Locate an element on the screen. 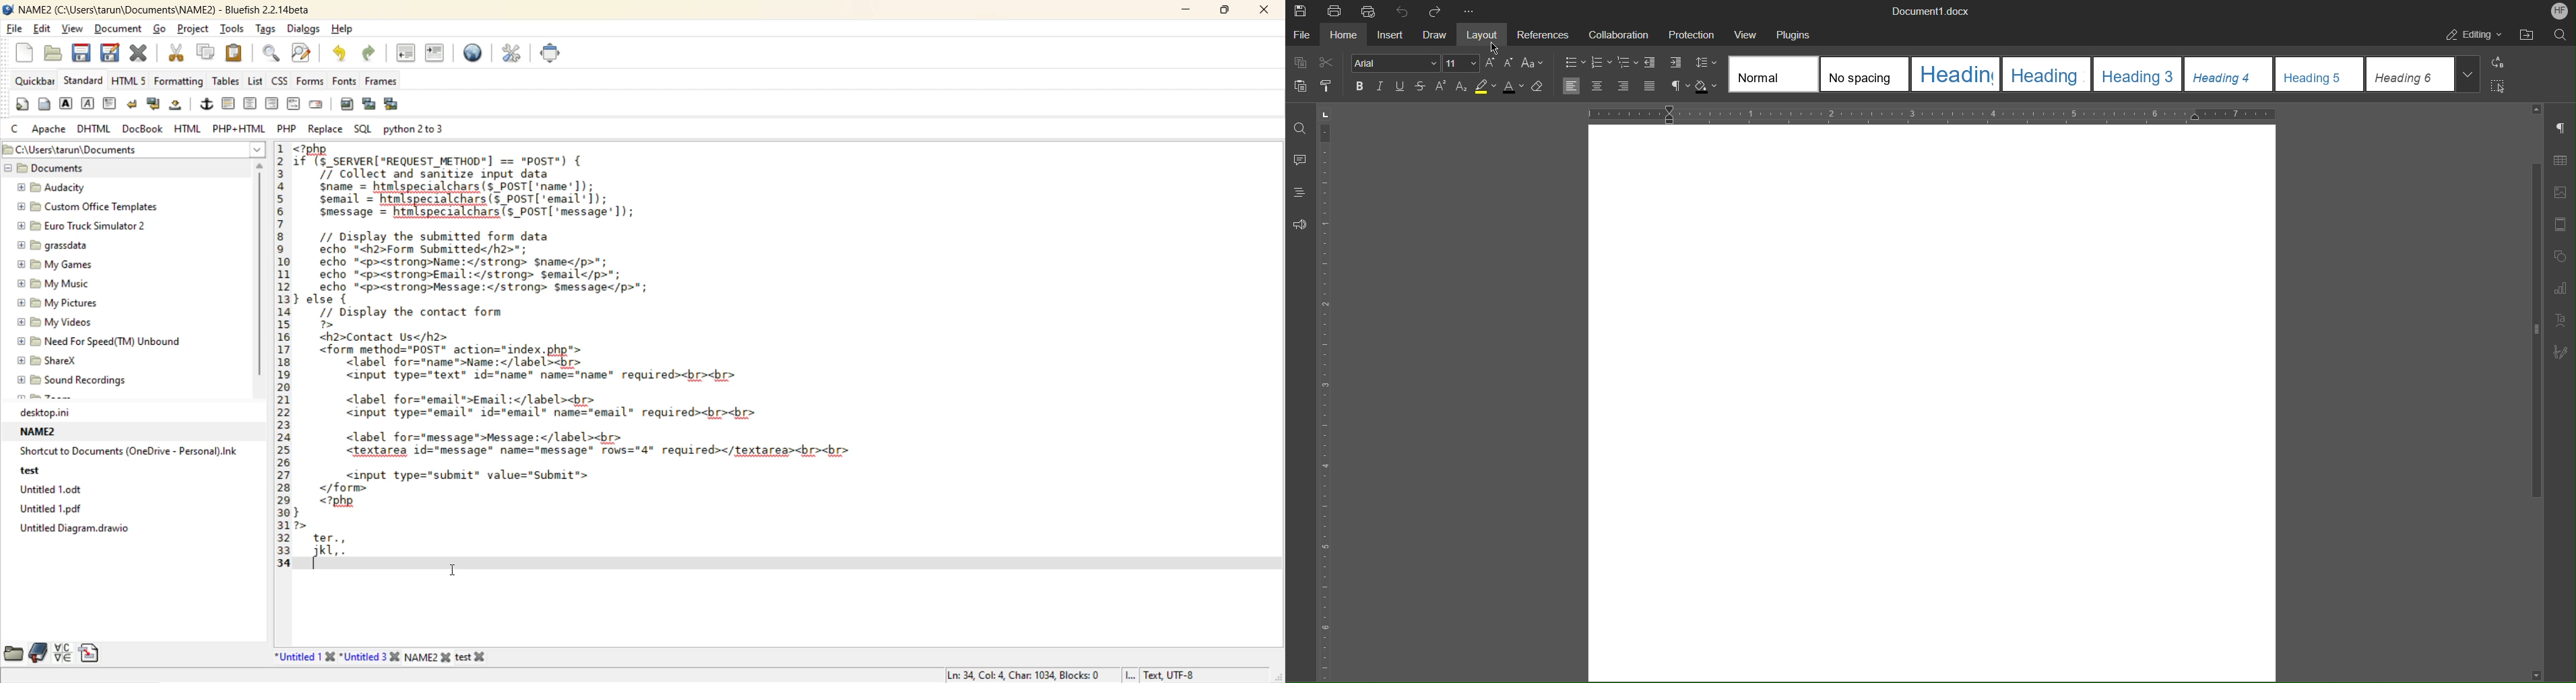  No Spacing is located at coordinates (1865, 74).